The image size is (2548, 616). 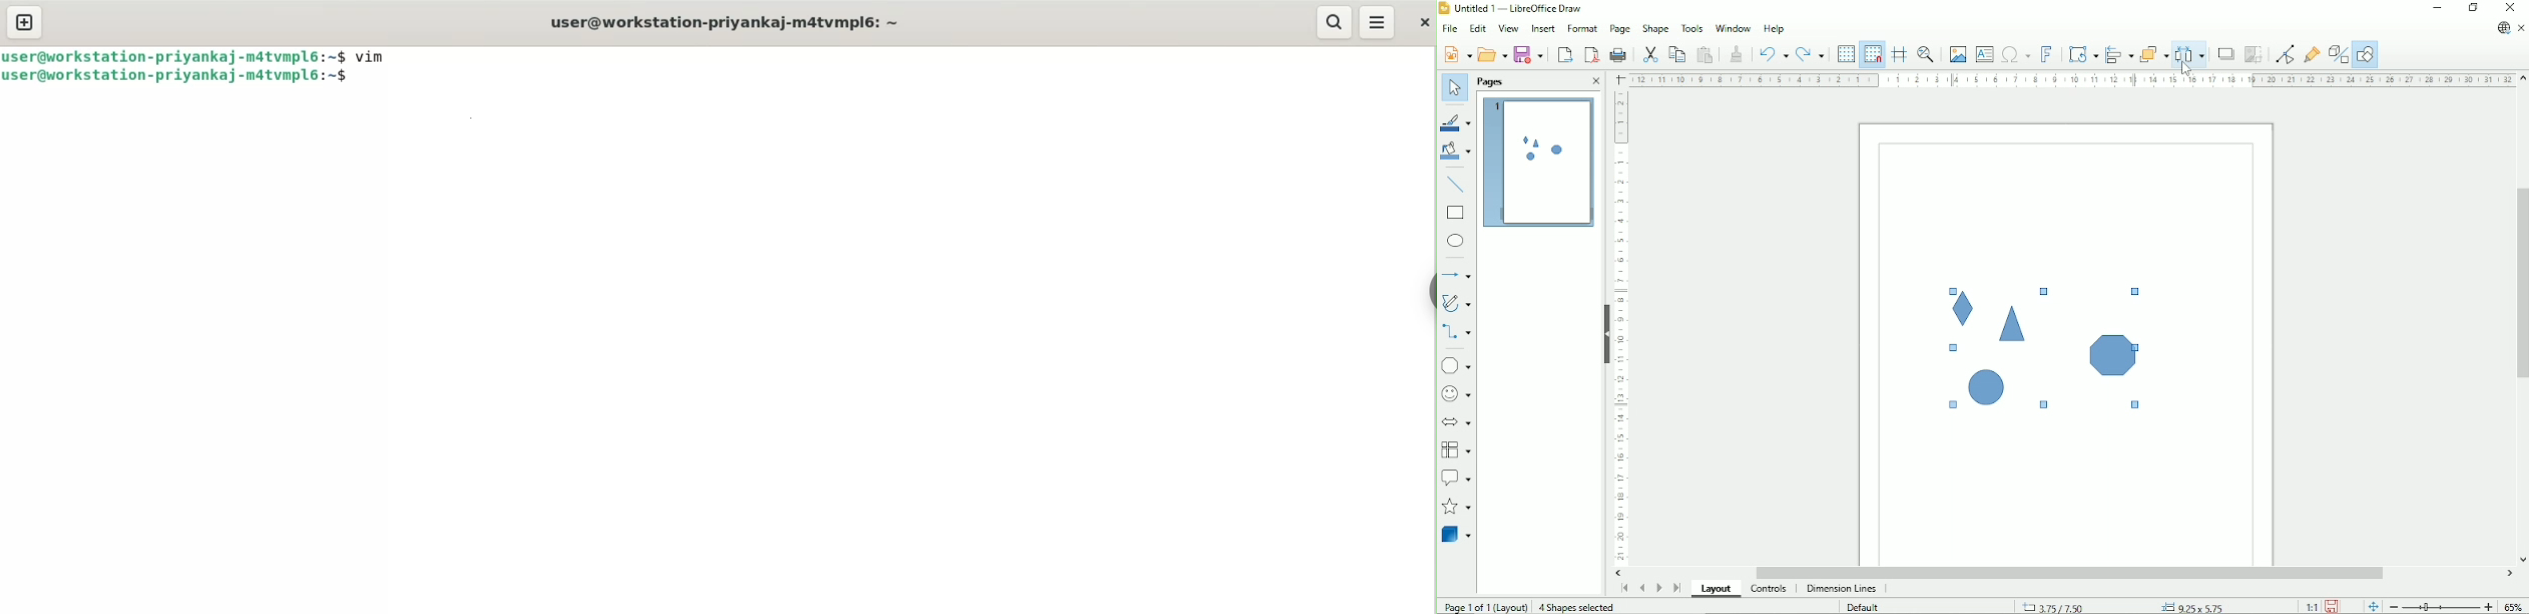 What do you see at coordinates (2522, 559) in the screenshot?
I see `Vertical scroll button` at bounding box center [2522, 559].